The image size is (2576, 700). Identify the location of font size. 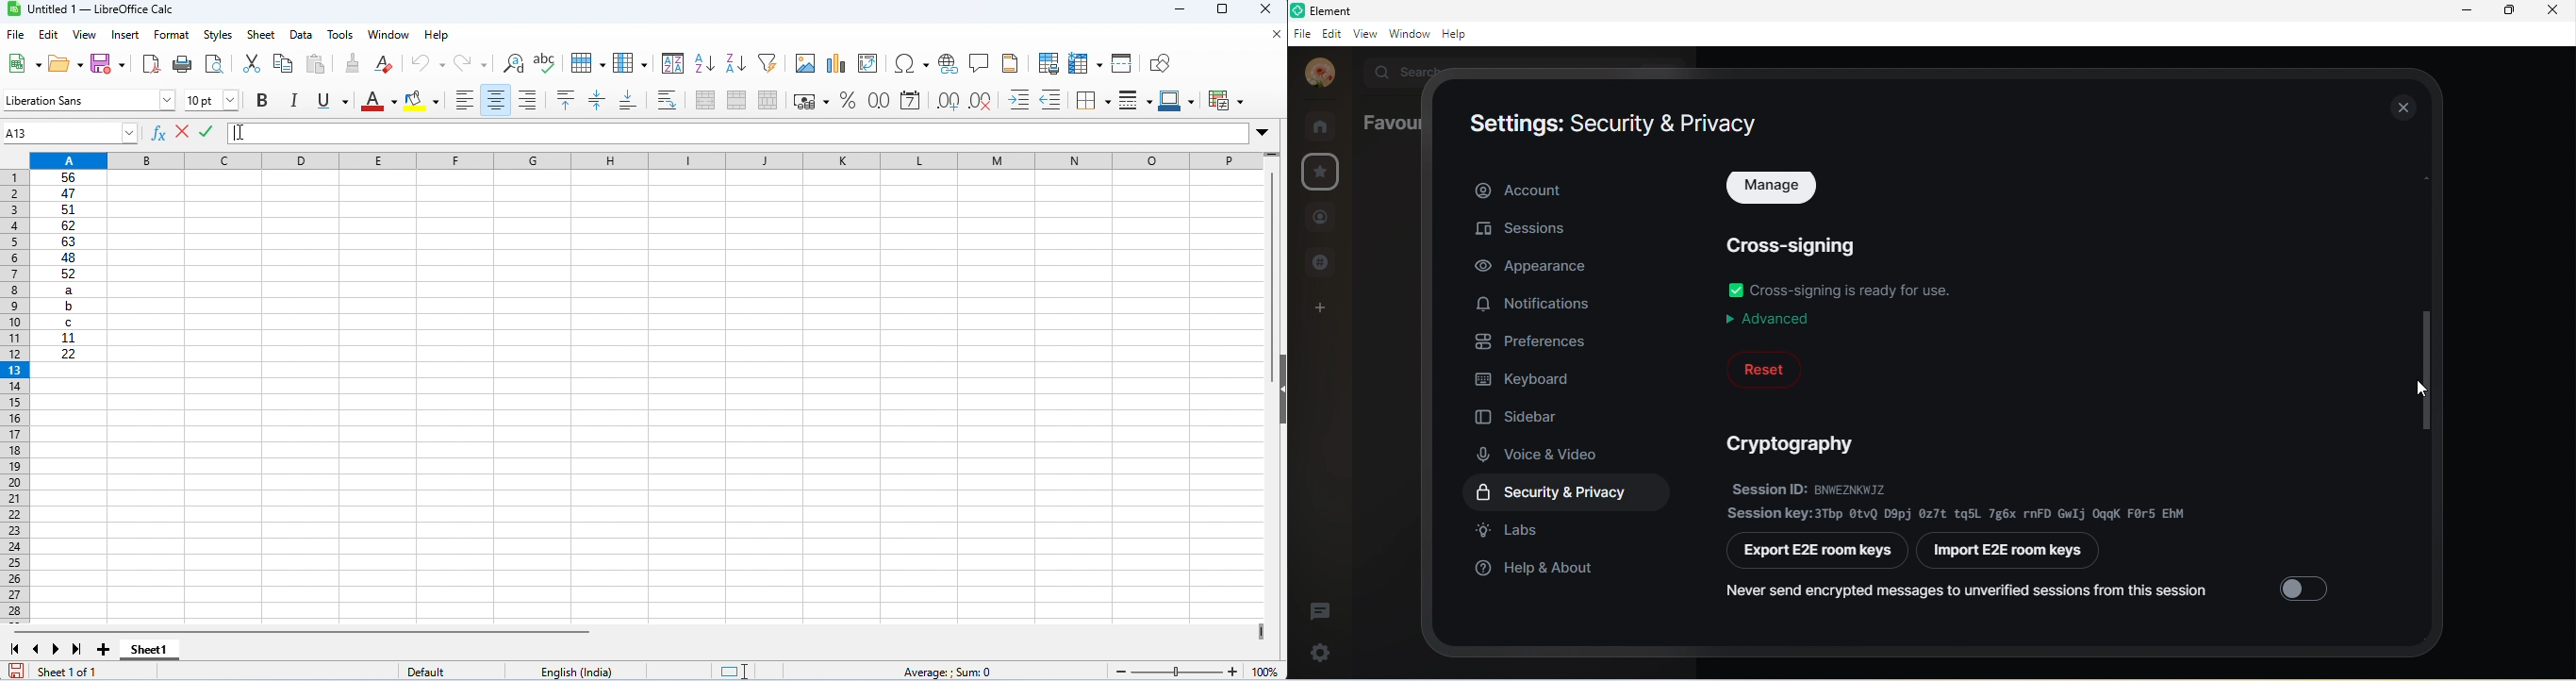
(212, 100).